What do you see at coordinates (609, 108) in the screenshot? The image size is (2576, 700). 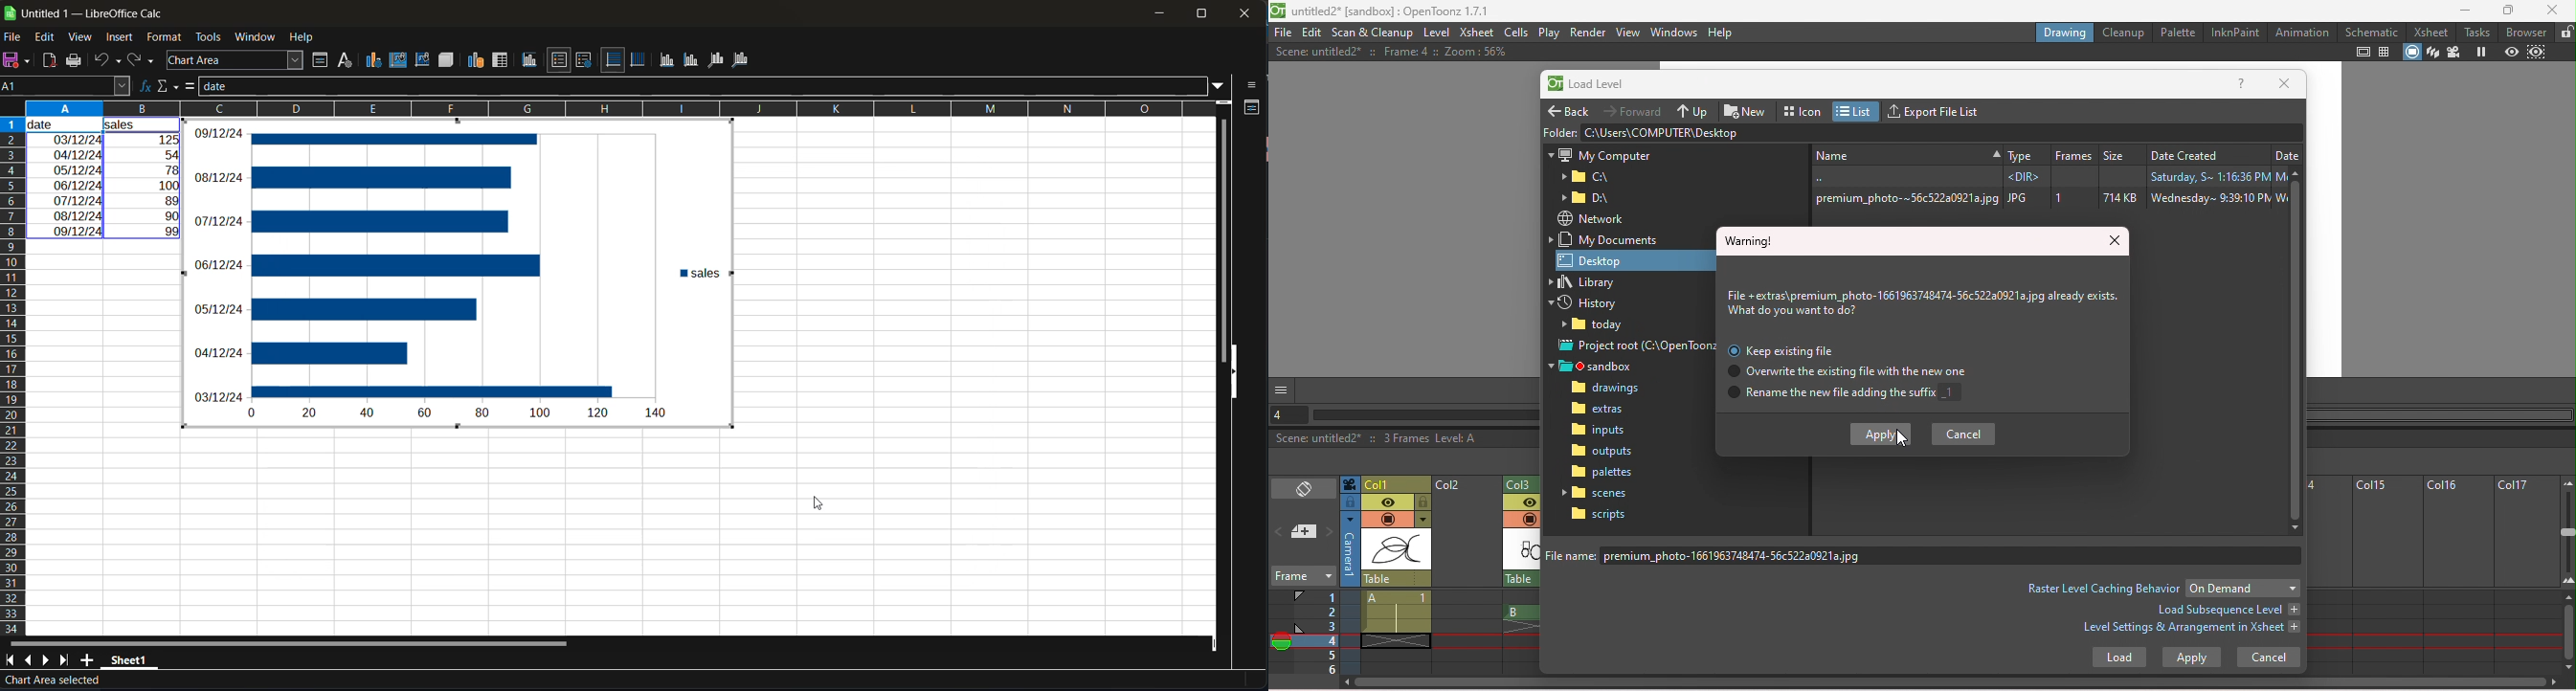 I see `rows` at bounding box center [609, 108].